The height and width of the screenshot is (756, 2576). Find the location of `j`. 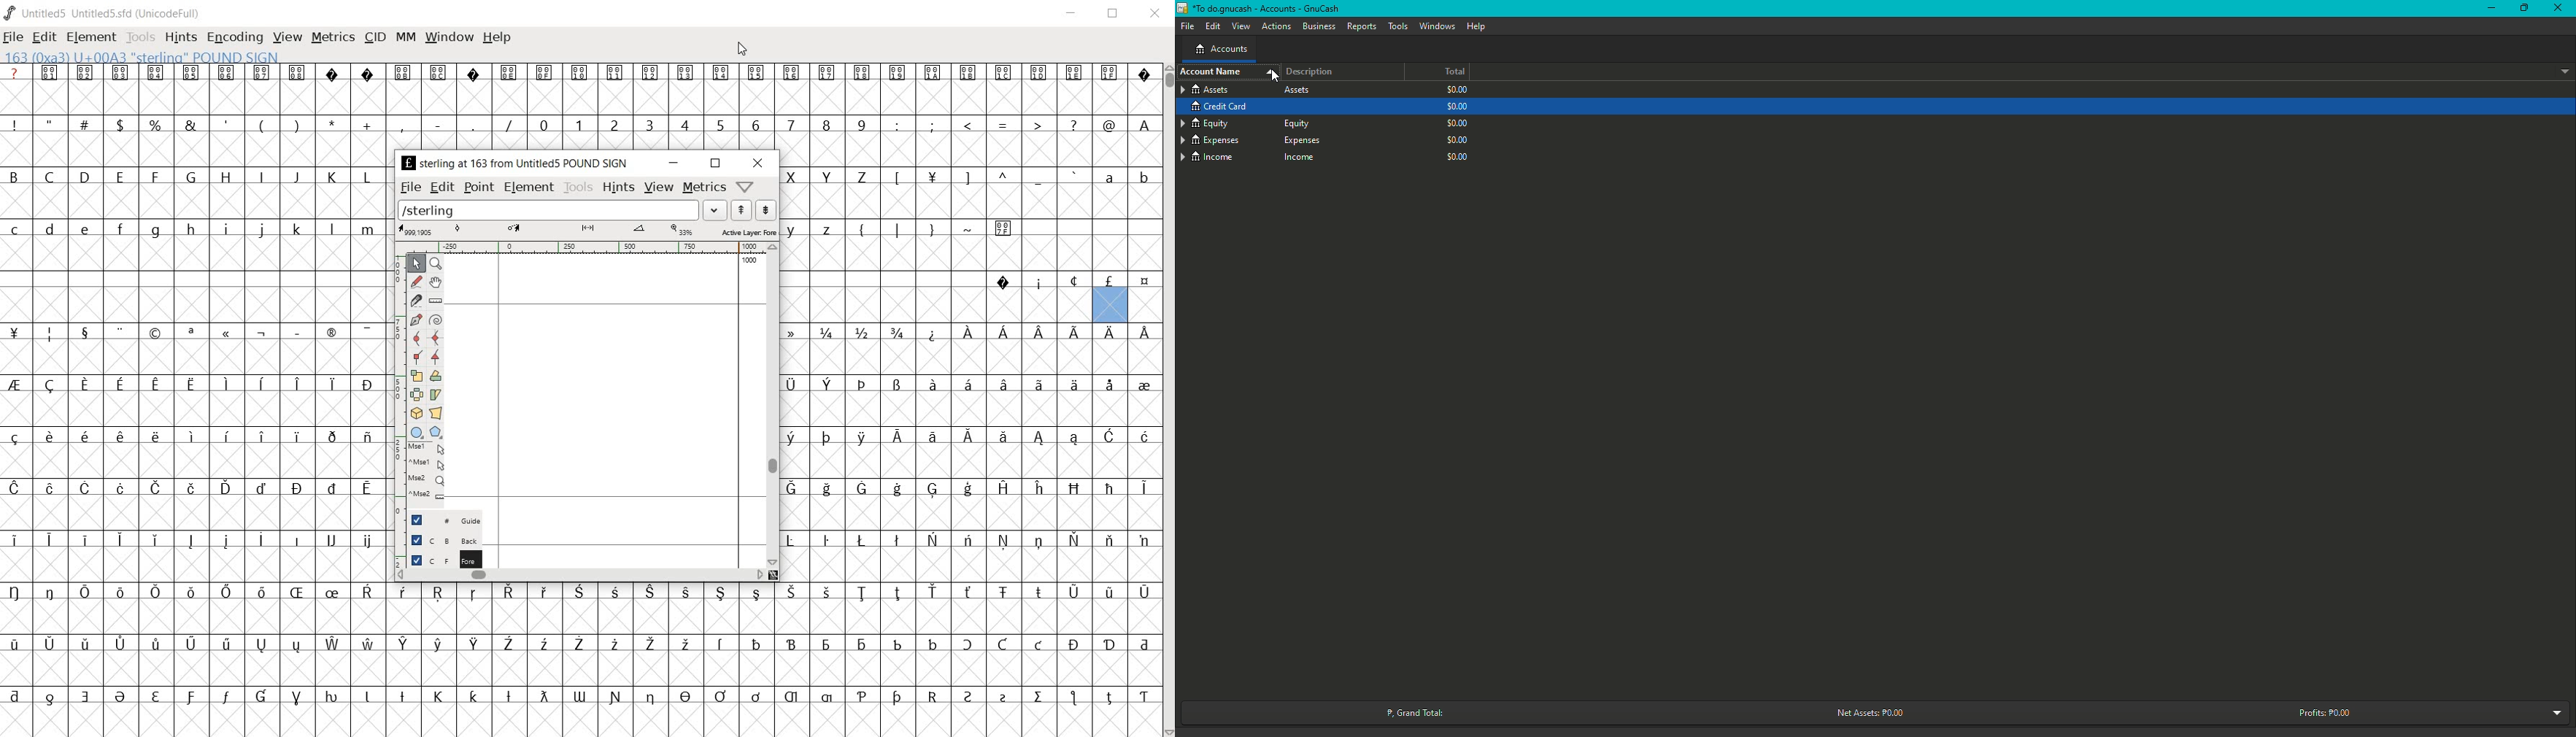

j is located at coordinates (262, 231).